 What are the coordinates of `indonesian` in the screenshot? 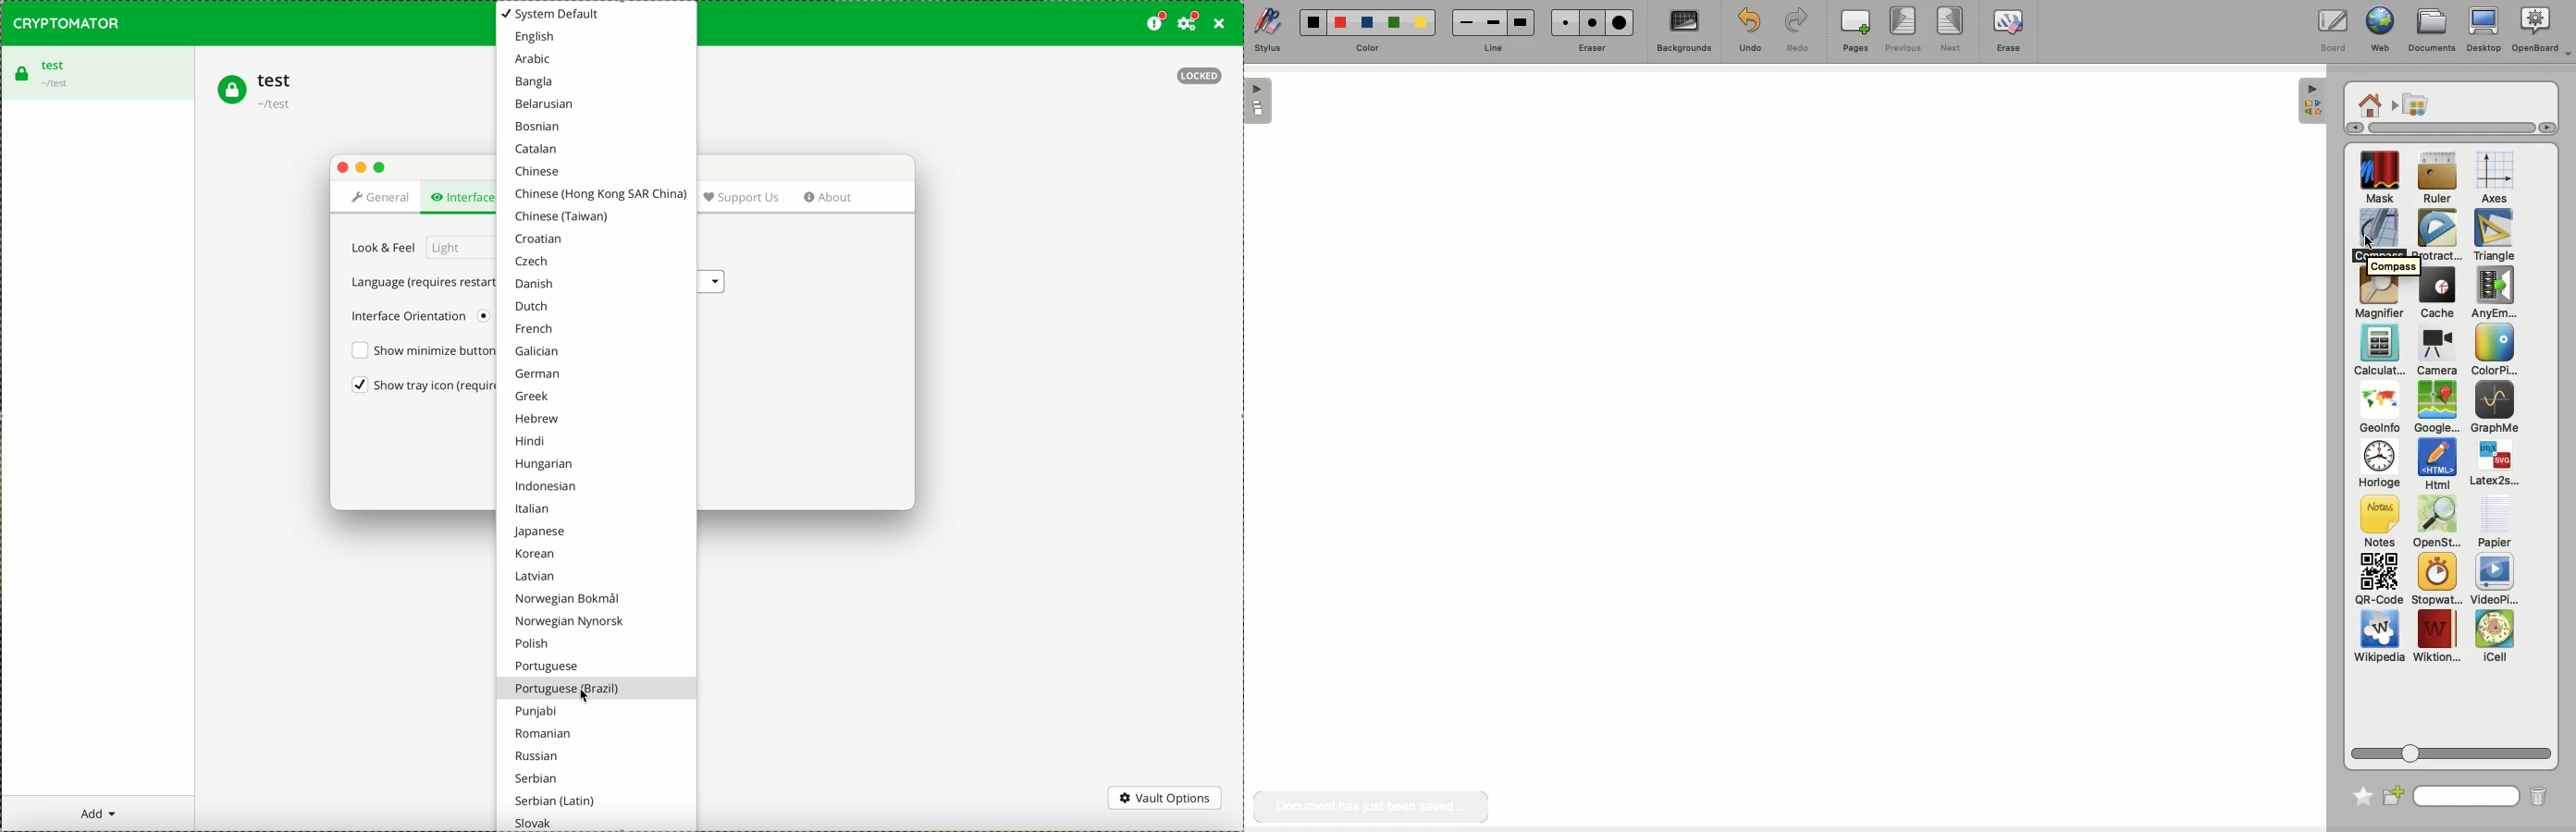 It's located at (547, 488).